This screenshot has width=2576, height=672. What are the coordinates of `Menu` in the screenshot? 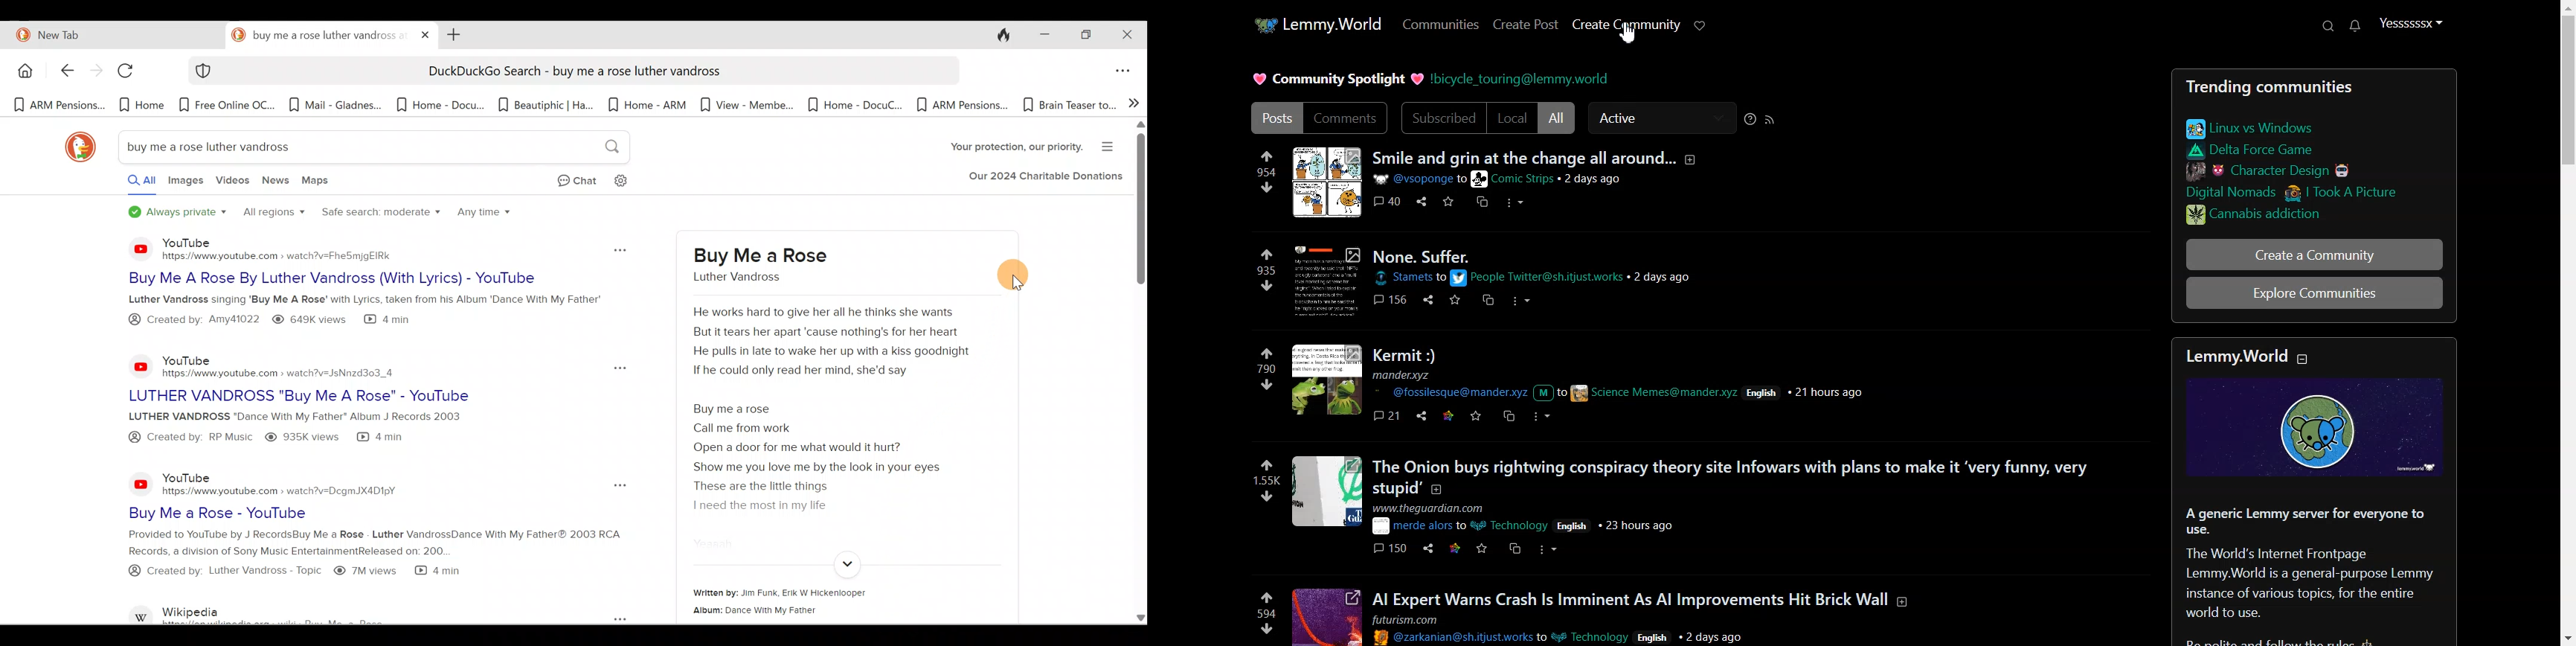 It's located at (1111, 145).